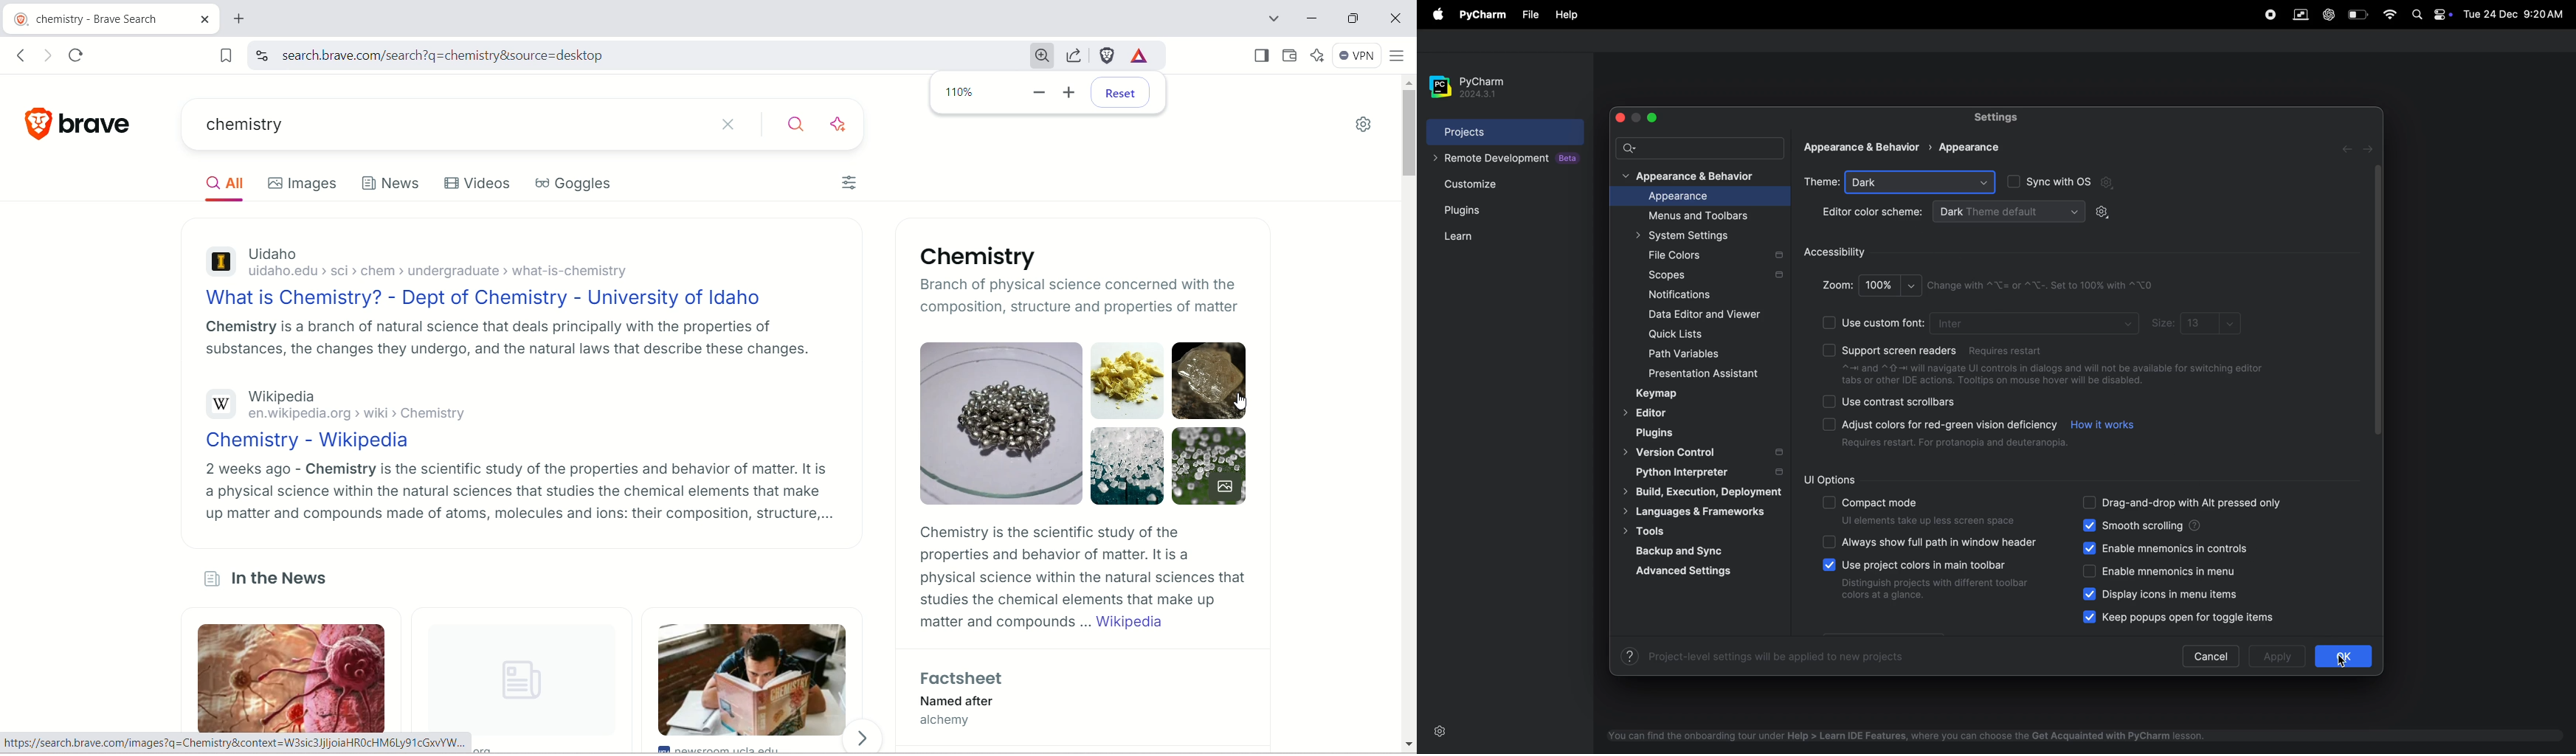 The width and height of the screenshot is (2576, 756). I want to click on record, so click(2265, 13).